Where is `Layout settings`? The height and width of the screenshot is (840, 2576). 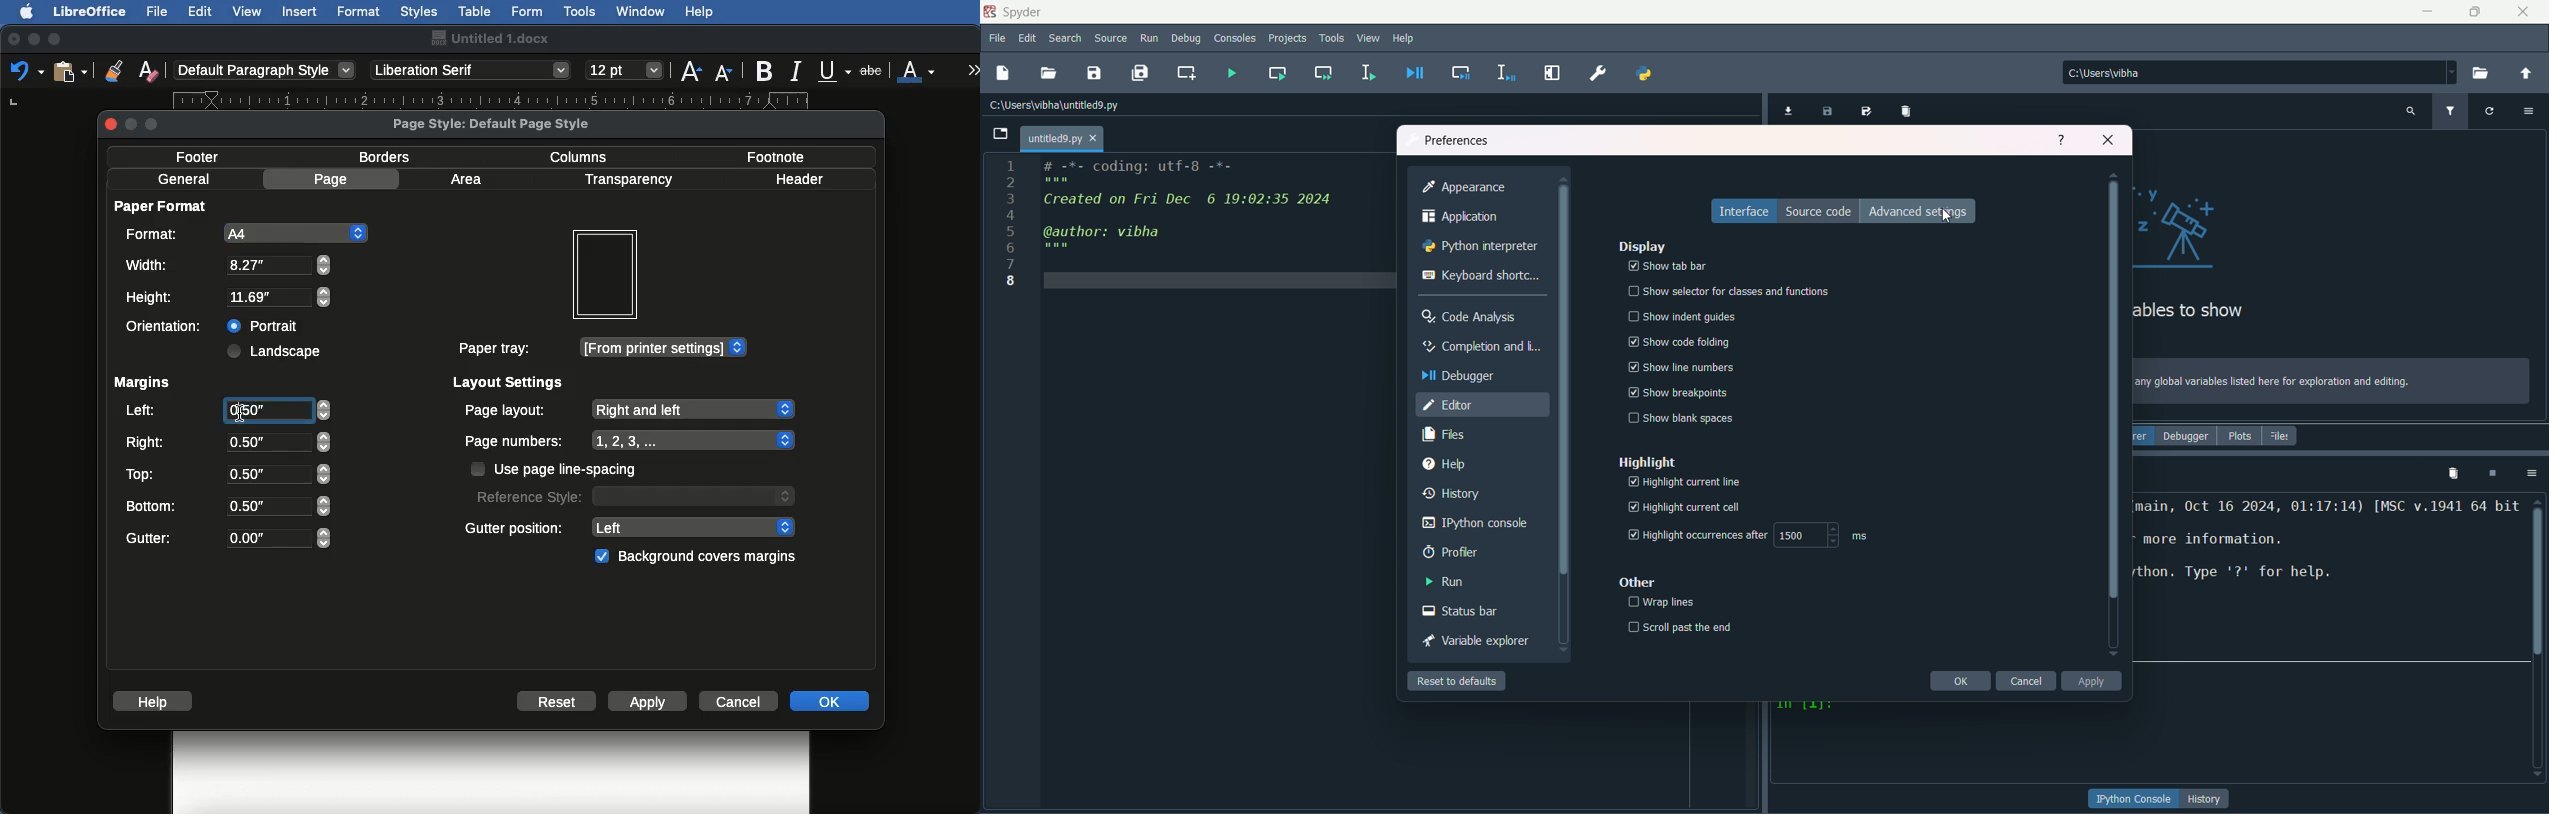
Layout settings is located at coordinates (509, 382).